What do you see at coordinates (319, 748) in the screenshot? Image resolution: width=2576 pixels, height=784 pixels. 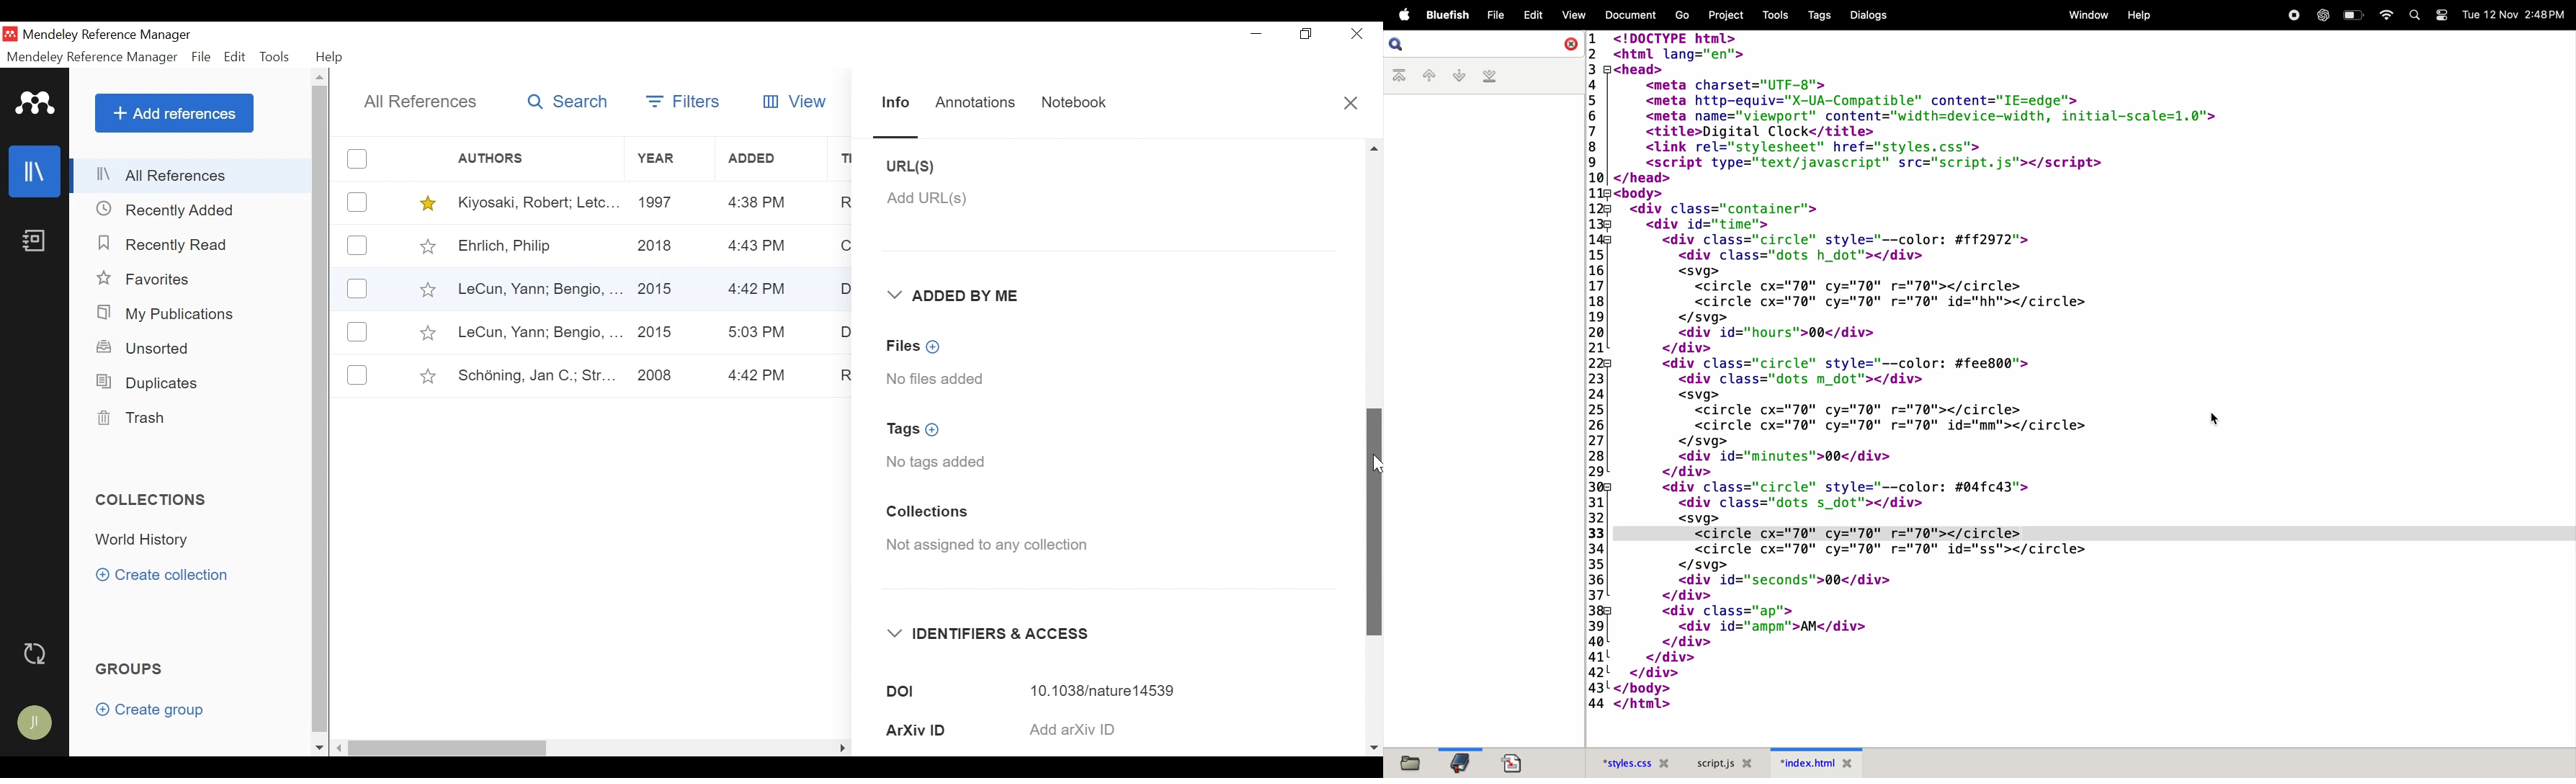 I see `Scroll down` at bounding box center [319, 748].